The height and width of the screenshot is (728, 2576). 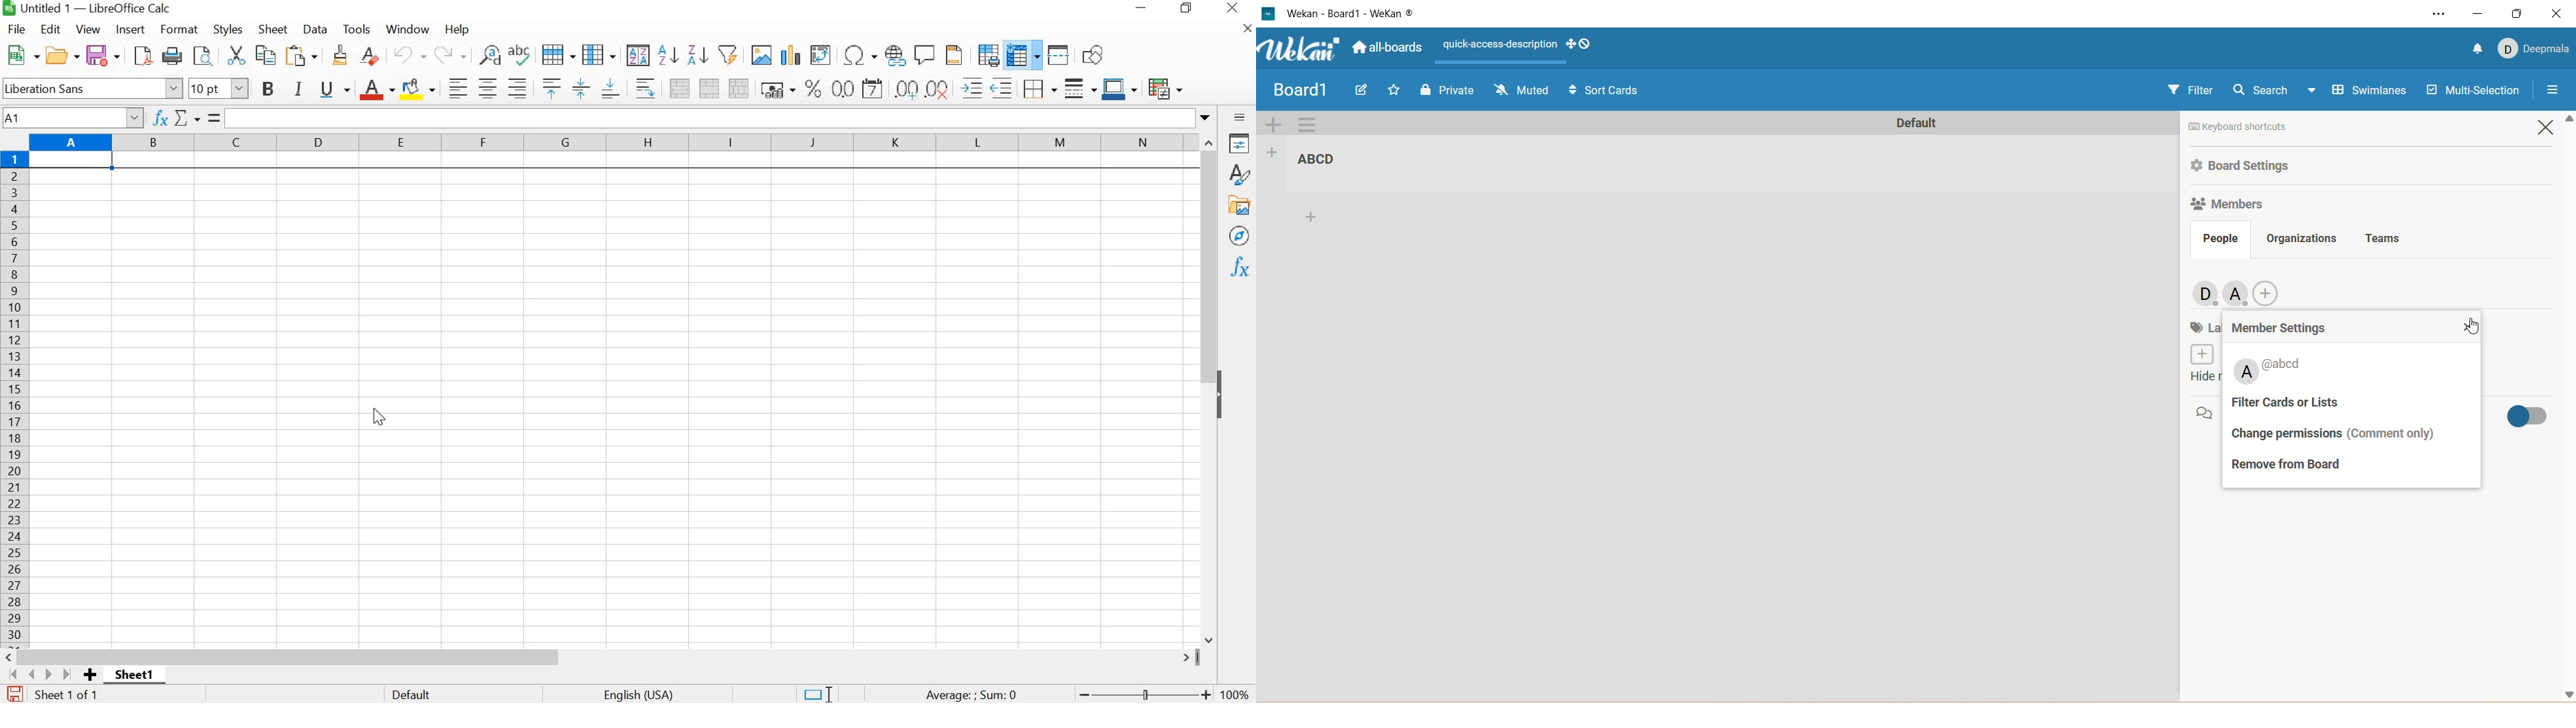 What do you see at coordinates (376, 90) in the screenshot?
I see `FONT COLOR` at bounding box center [376, 90].